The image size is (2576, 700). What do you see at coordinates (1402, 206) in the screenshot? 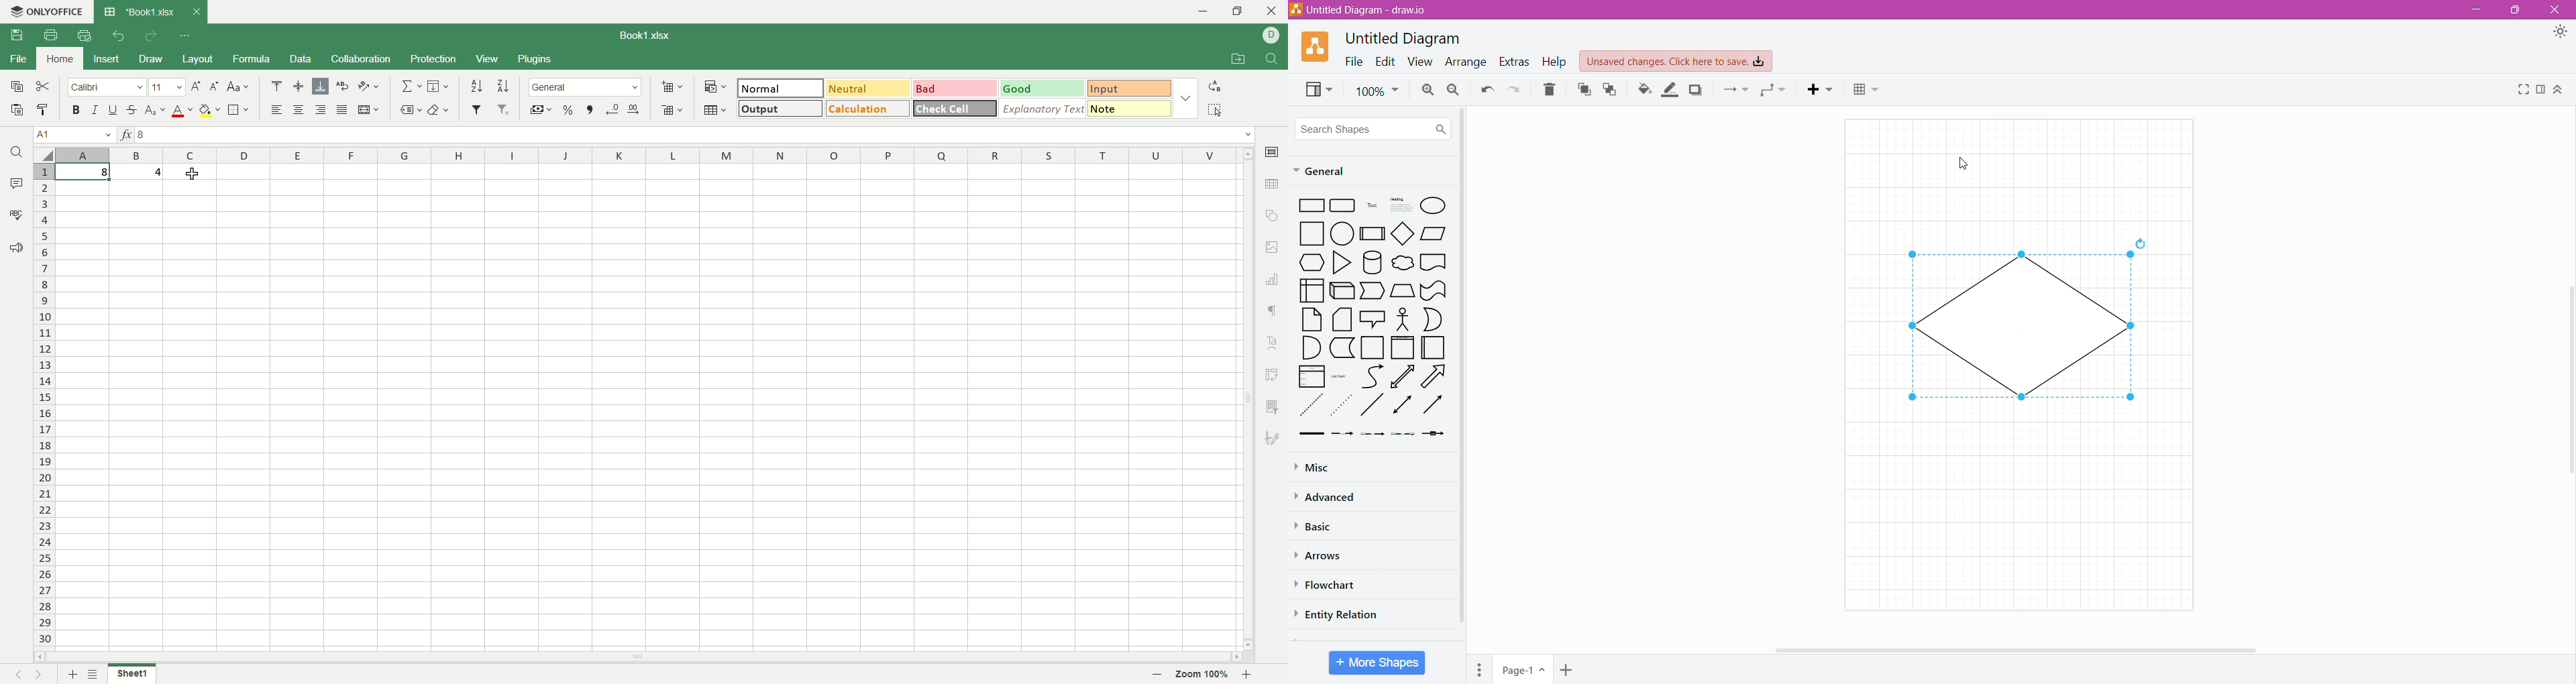
I see `Heading with Text` at bounding box center [1402, 206].